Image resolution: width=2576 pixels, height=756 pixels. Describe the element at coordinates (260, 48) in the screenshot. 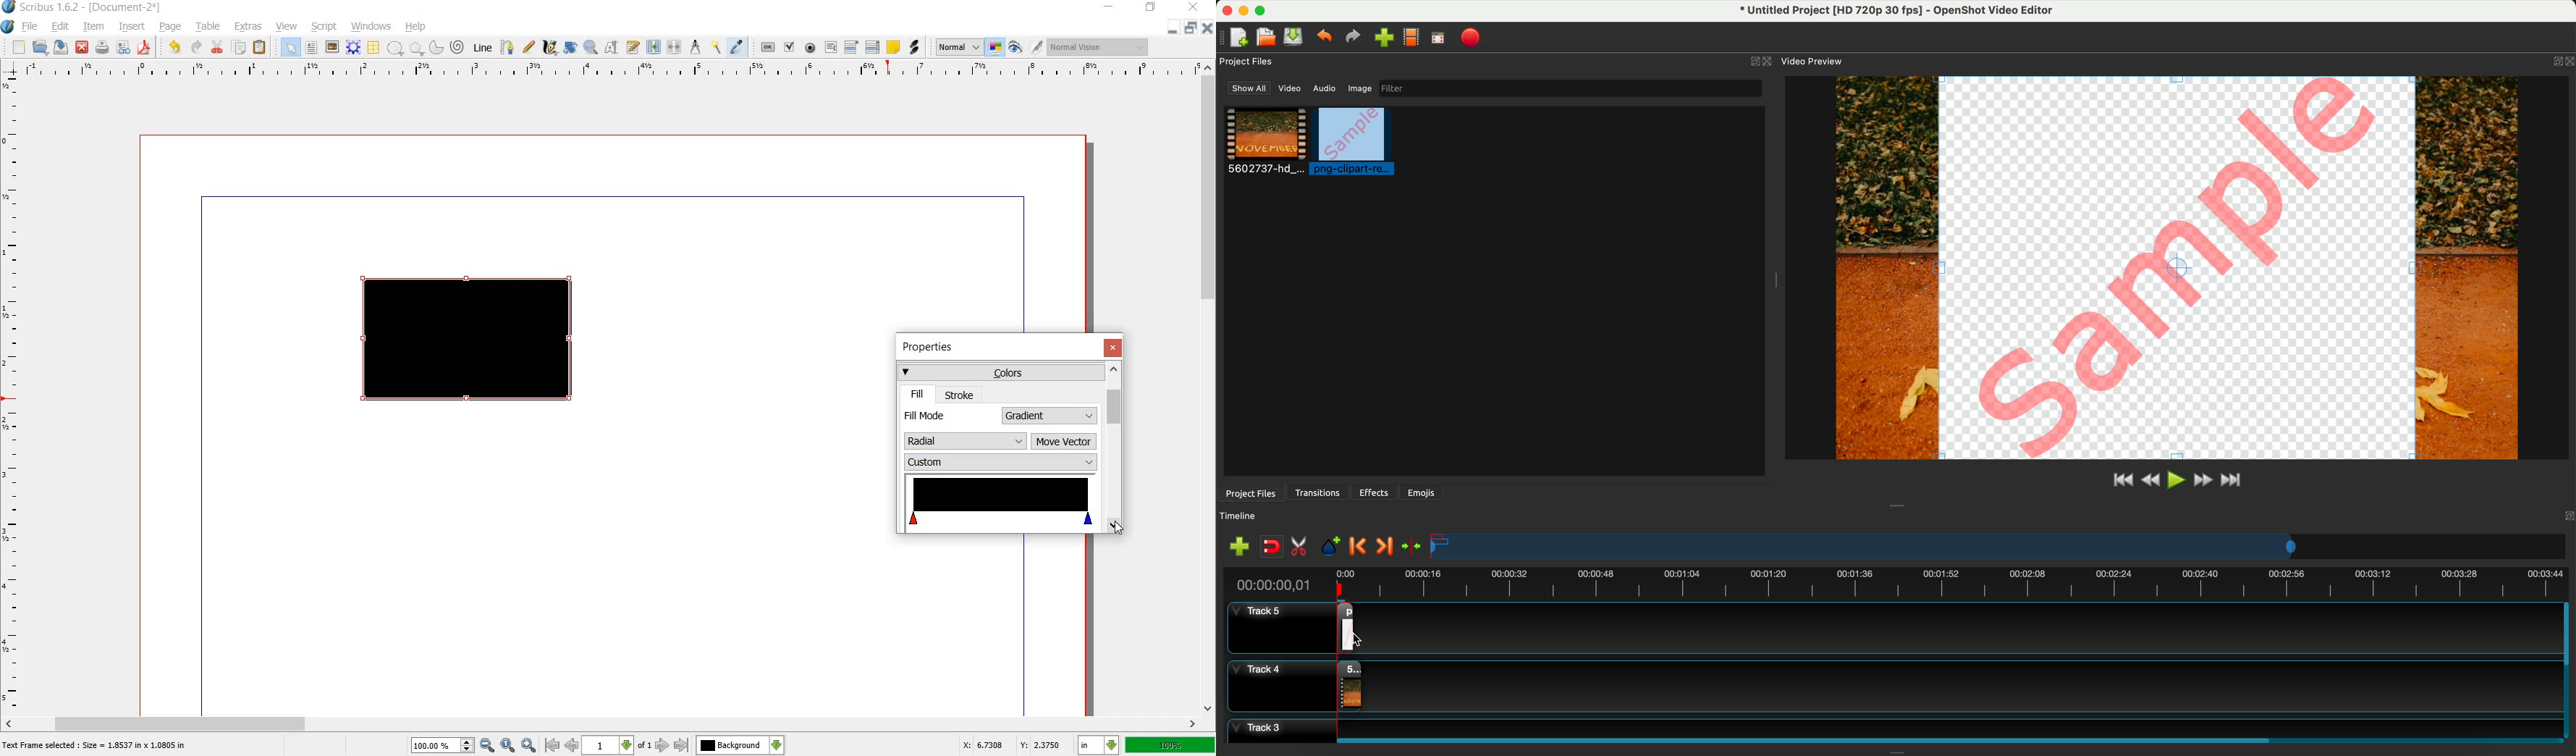

I see `paste` at that location.